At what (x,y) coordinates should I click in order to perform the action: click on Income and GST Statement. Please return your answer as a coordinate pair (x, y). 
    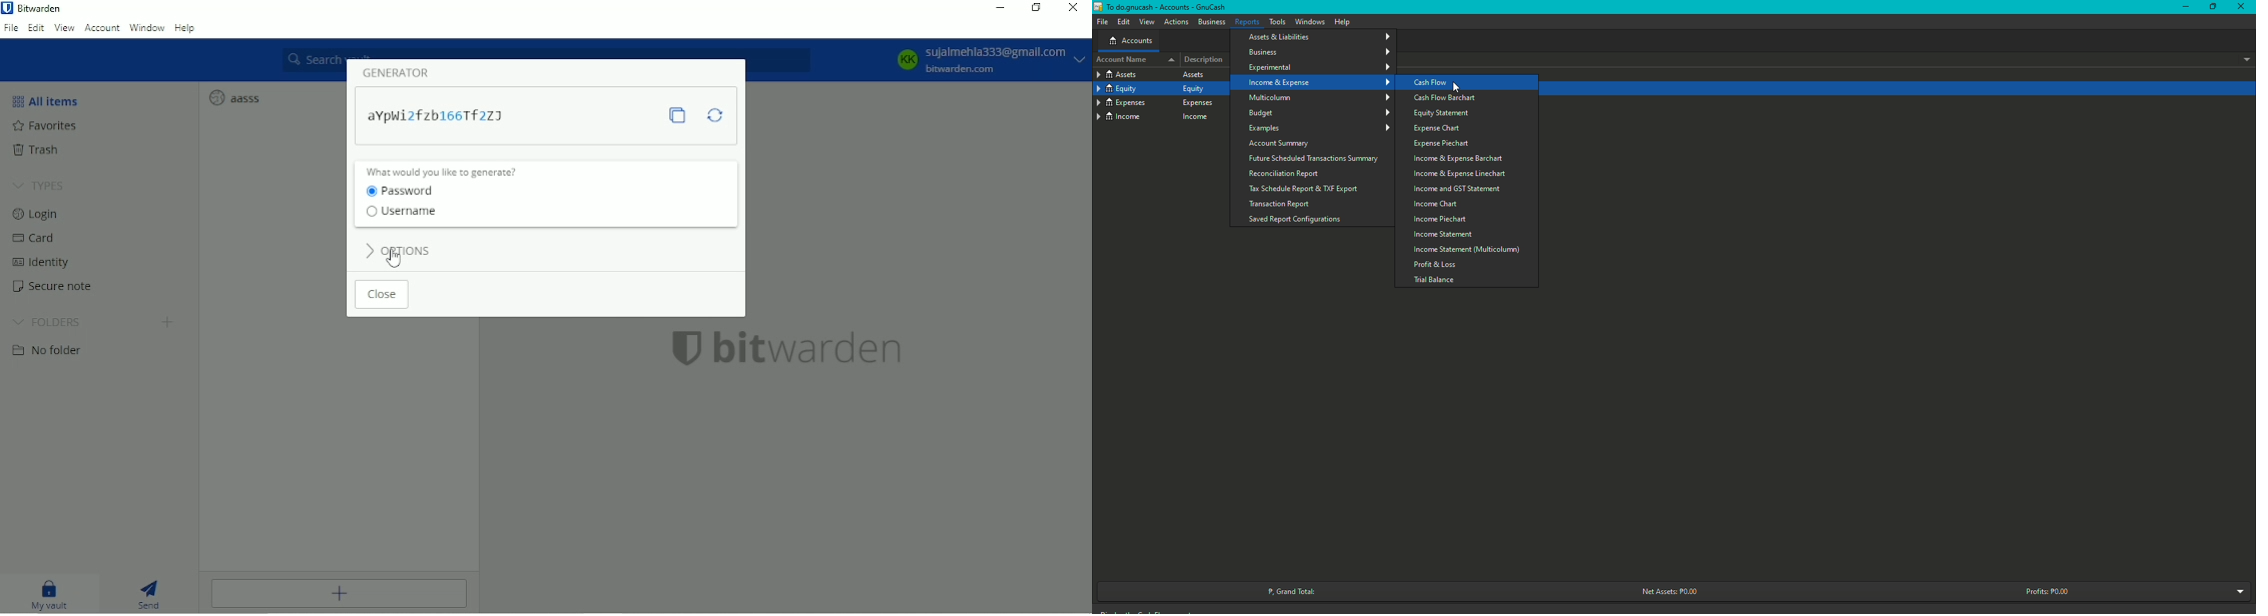
    Looking at the image, I should click on (1459, 189).